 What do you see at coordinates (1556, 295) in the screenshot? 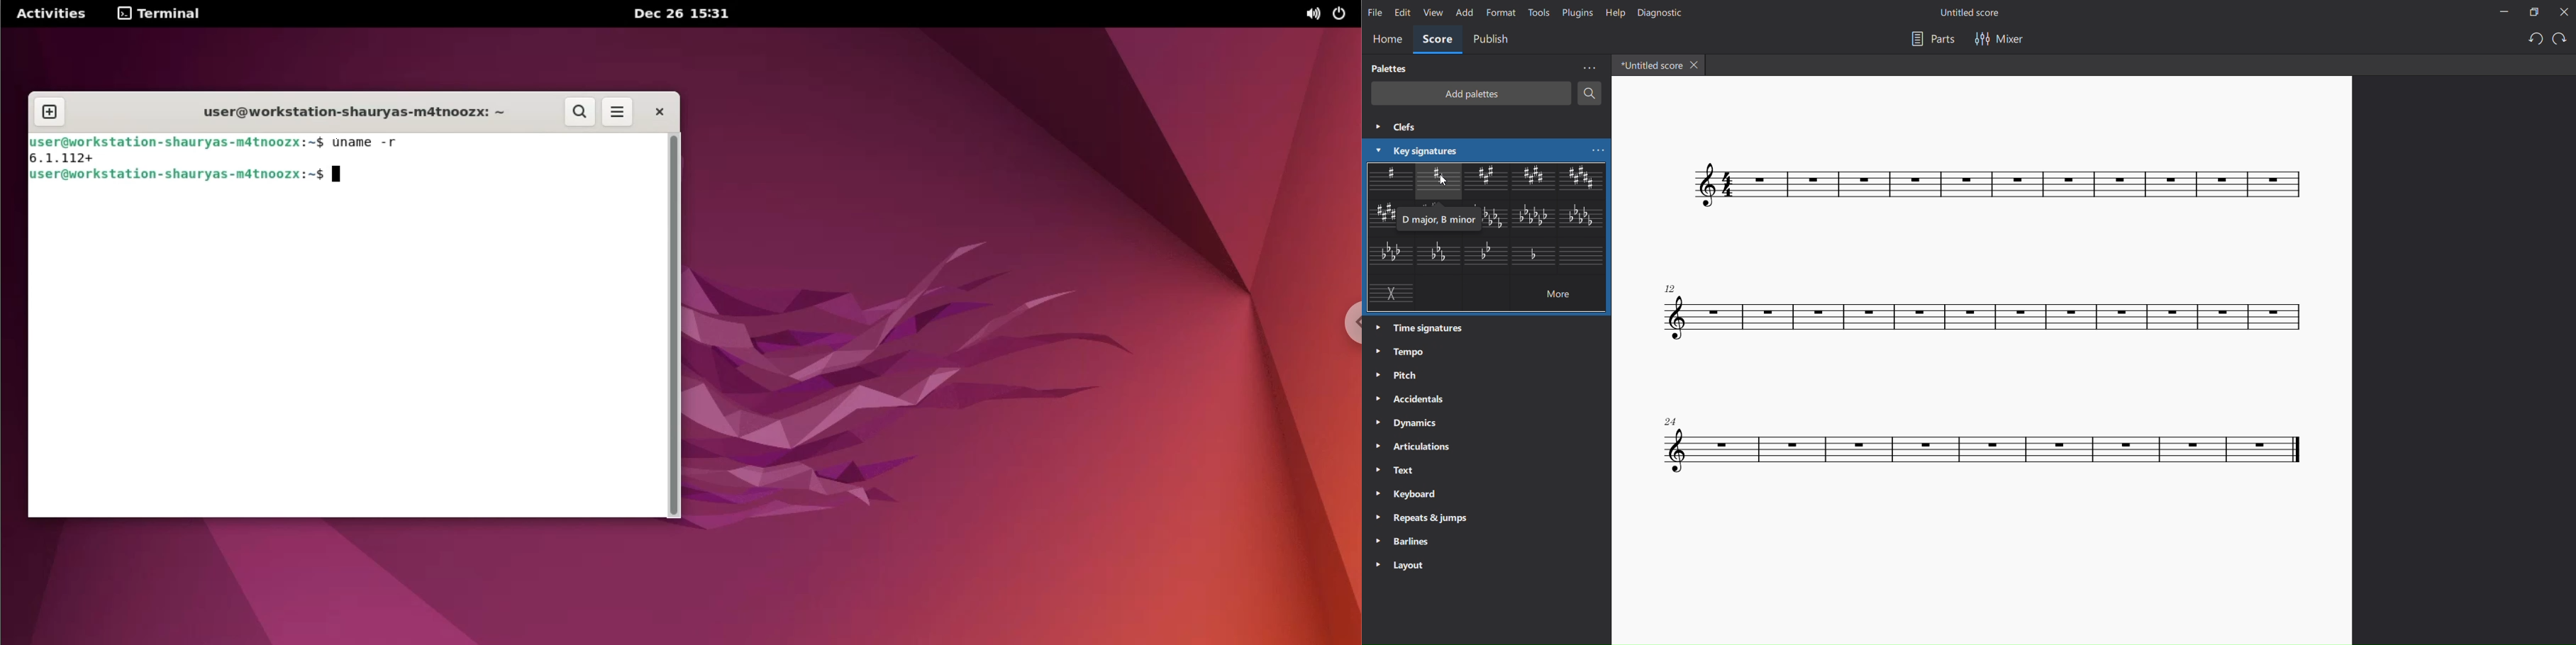
I see `more` at bounding box center [1556, 295].